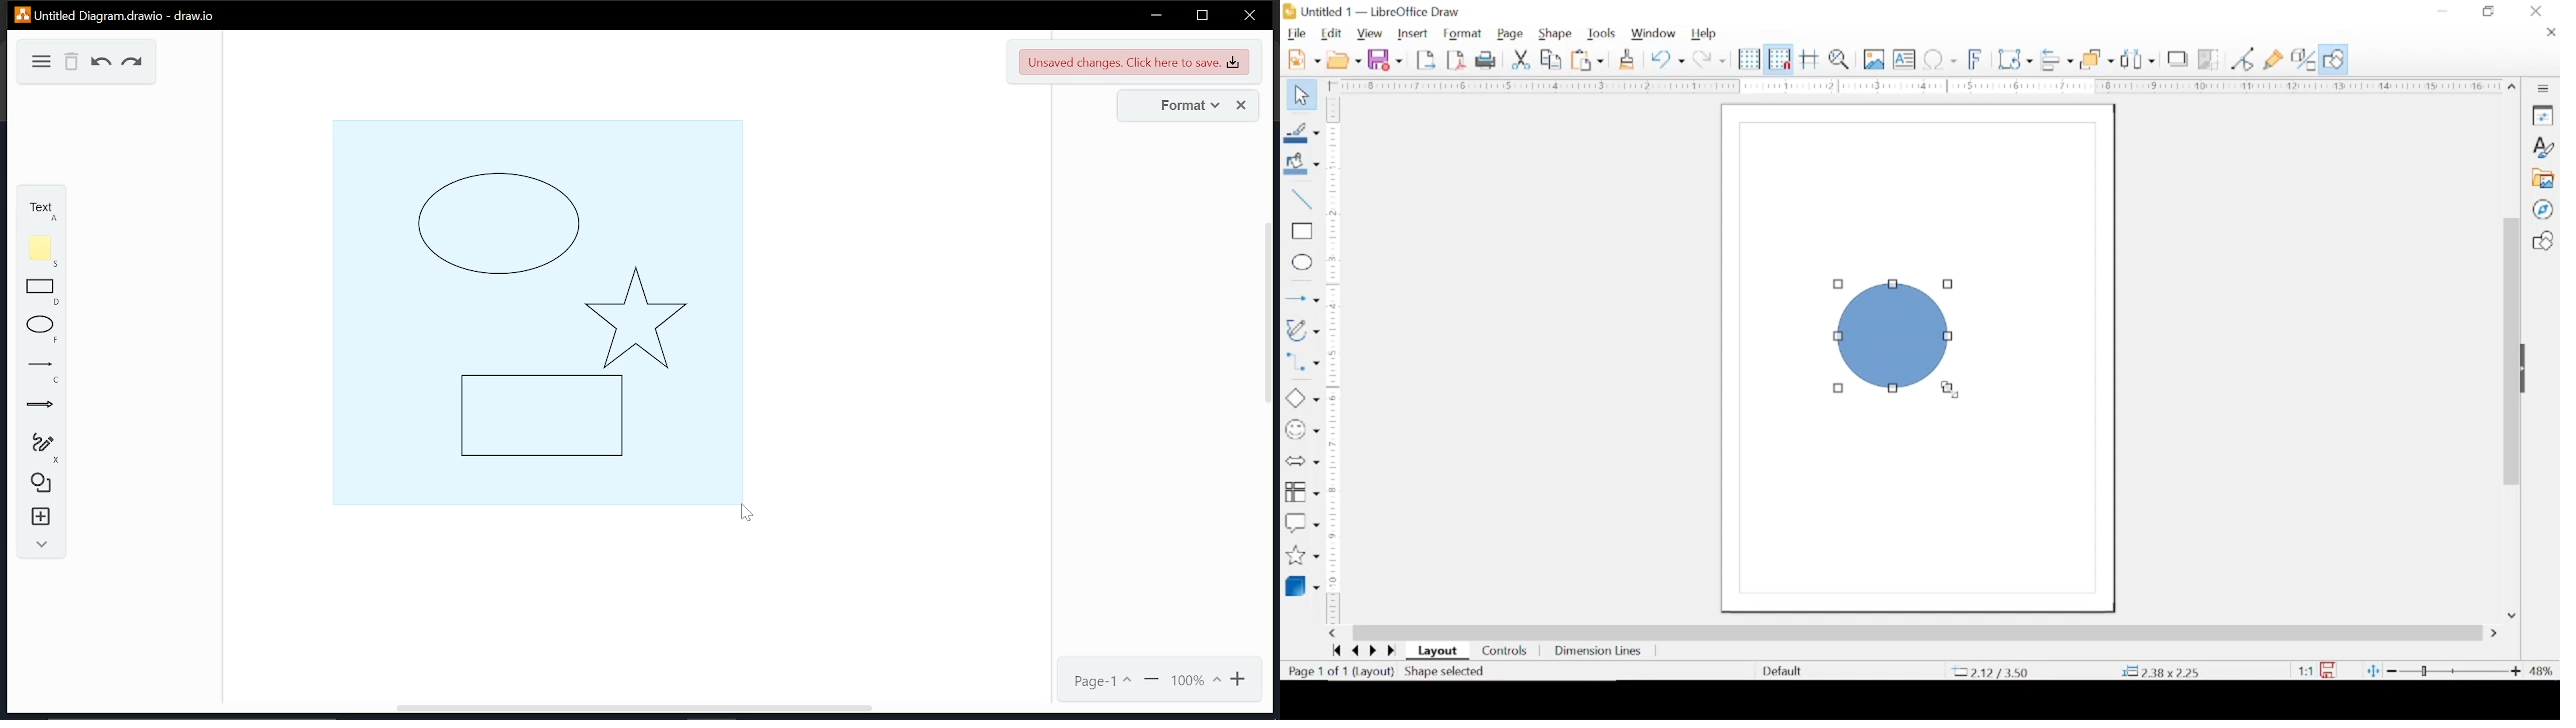 This screenshot has width=2576, height=728. I want to click on note, so click(44, 251).